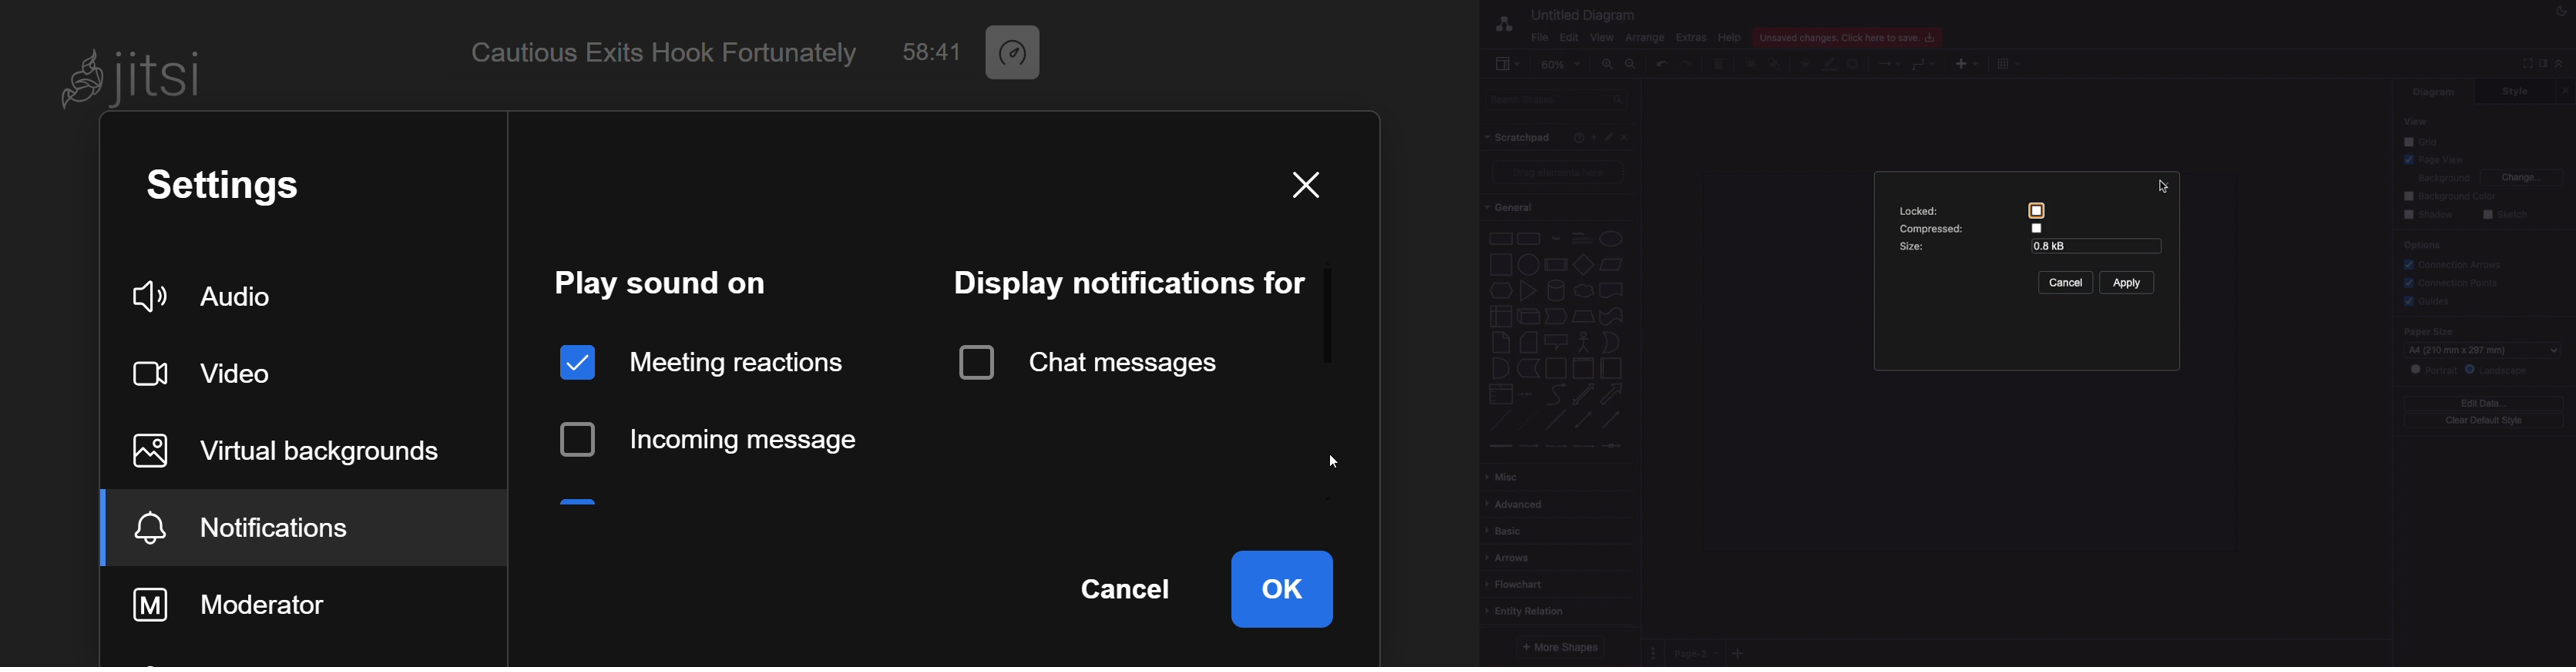 The image size is (2576, 672). Describe the element at coordinates (1519, 137) in the screenshot. I see `Scratchpad` at that location.